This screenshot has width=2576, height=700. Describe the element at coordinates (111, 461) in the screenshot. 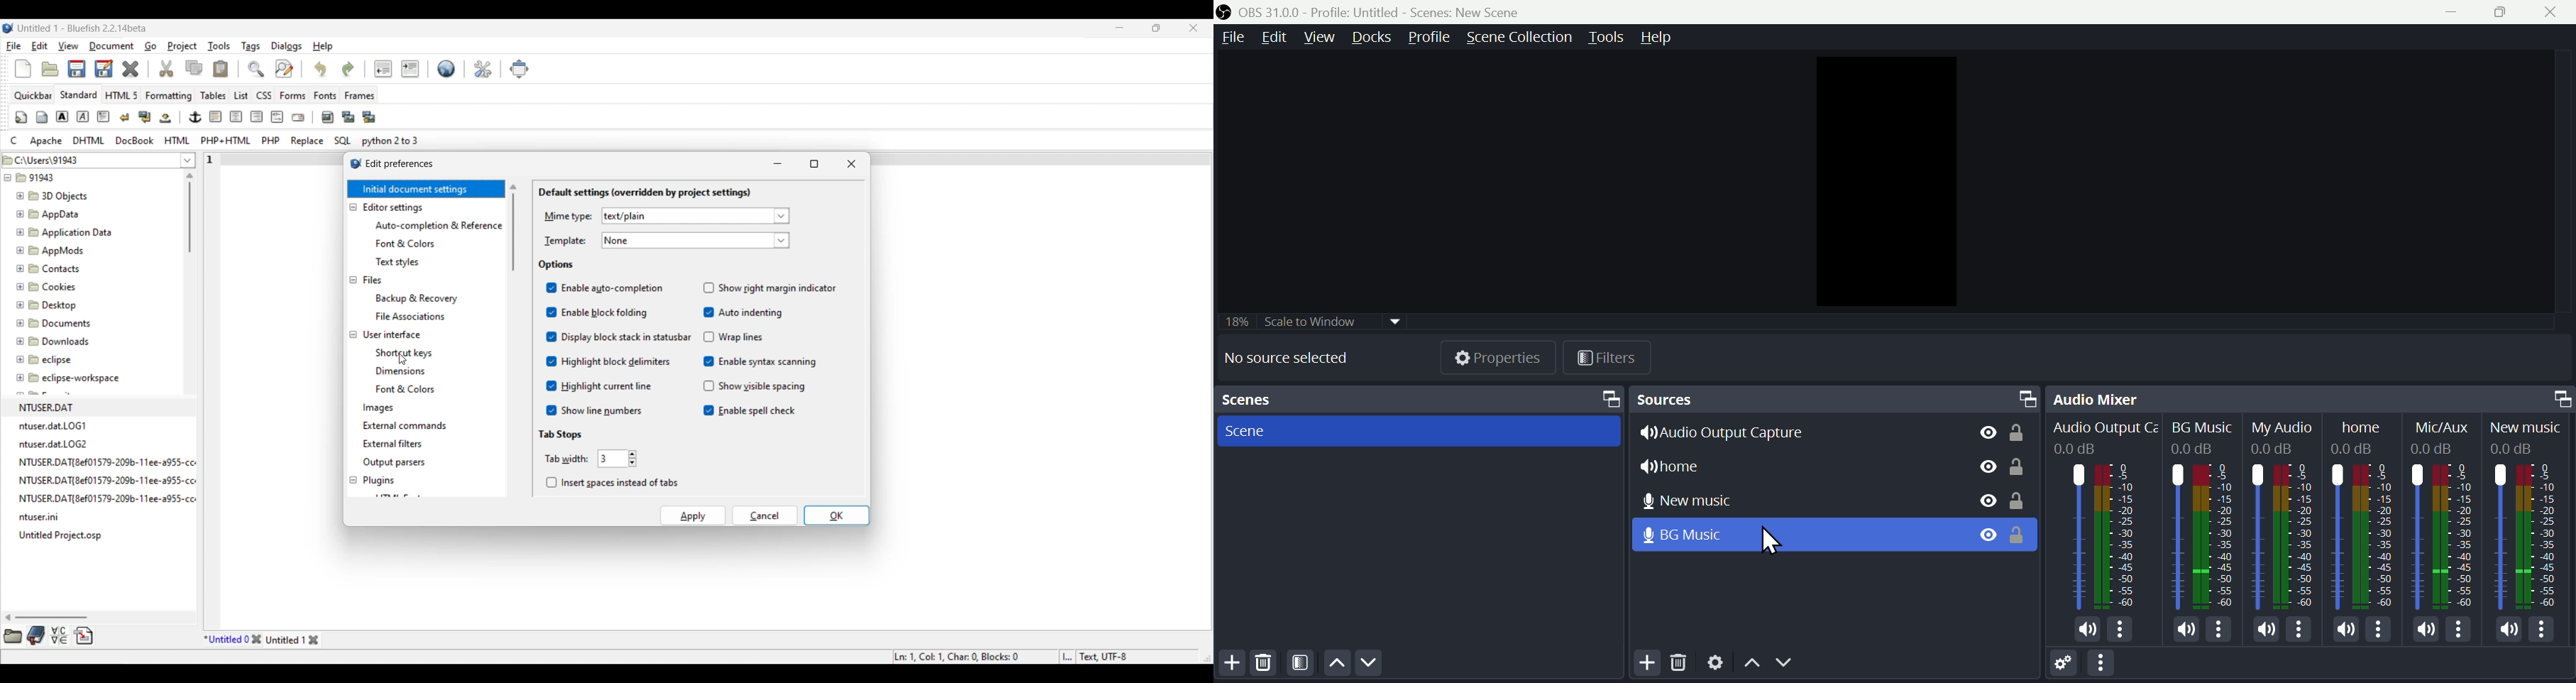

I see `NTUSER.DAT{8f01579-209b-11ee-2955-cc:` at that location.